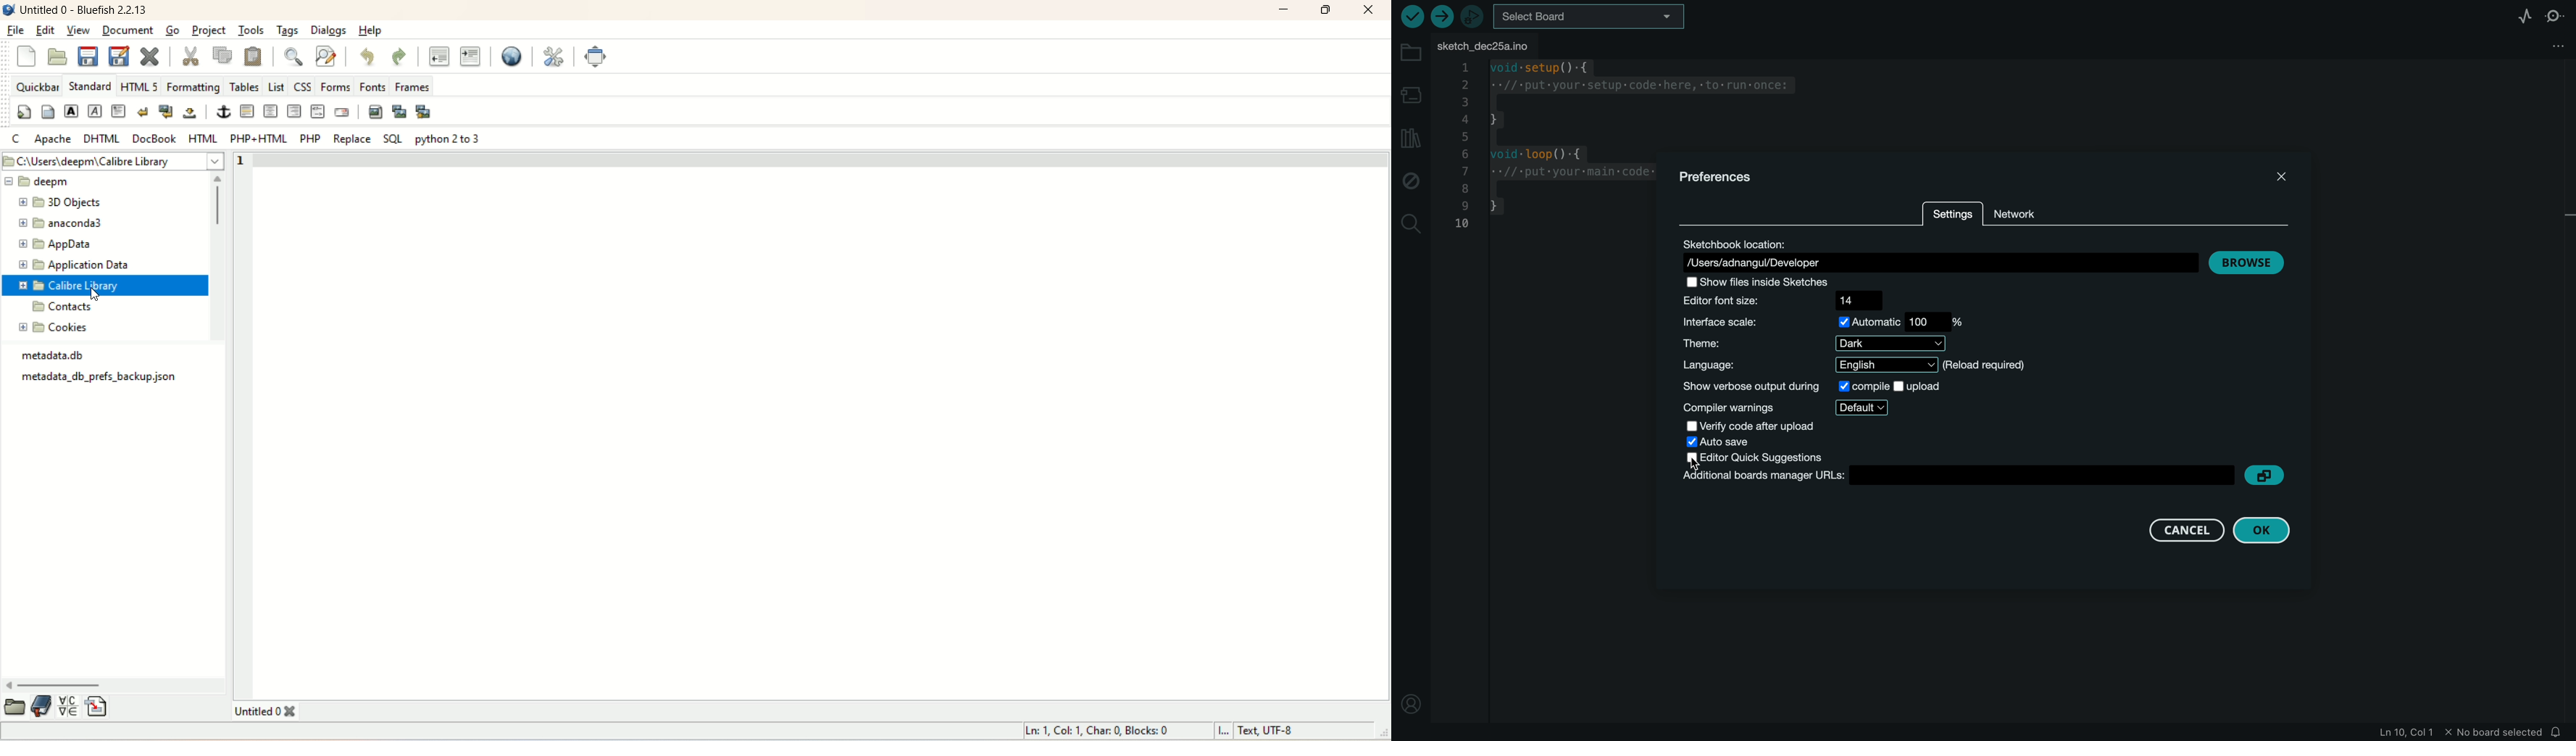 This screenshot has height=756, width=2576. I want to click on serial plotter, so click(2521, 15).